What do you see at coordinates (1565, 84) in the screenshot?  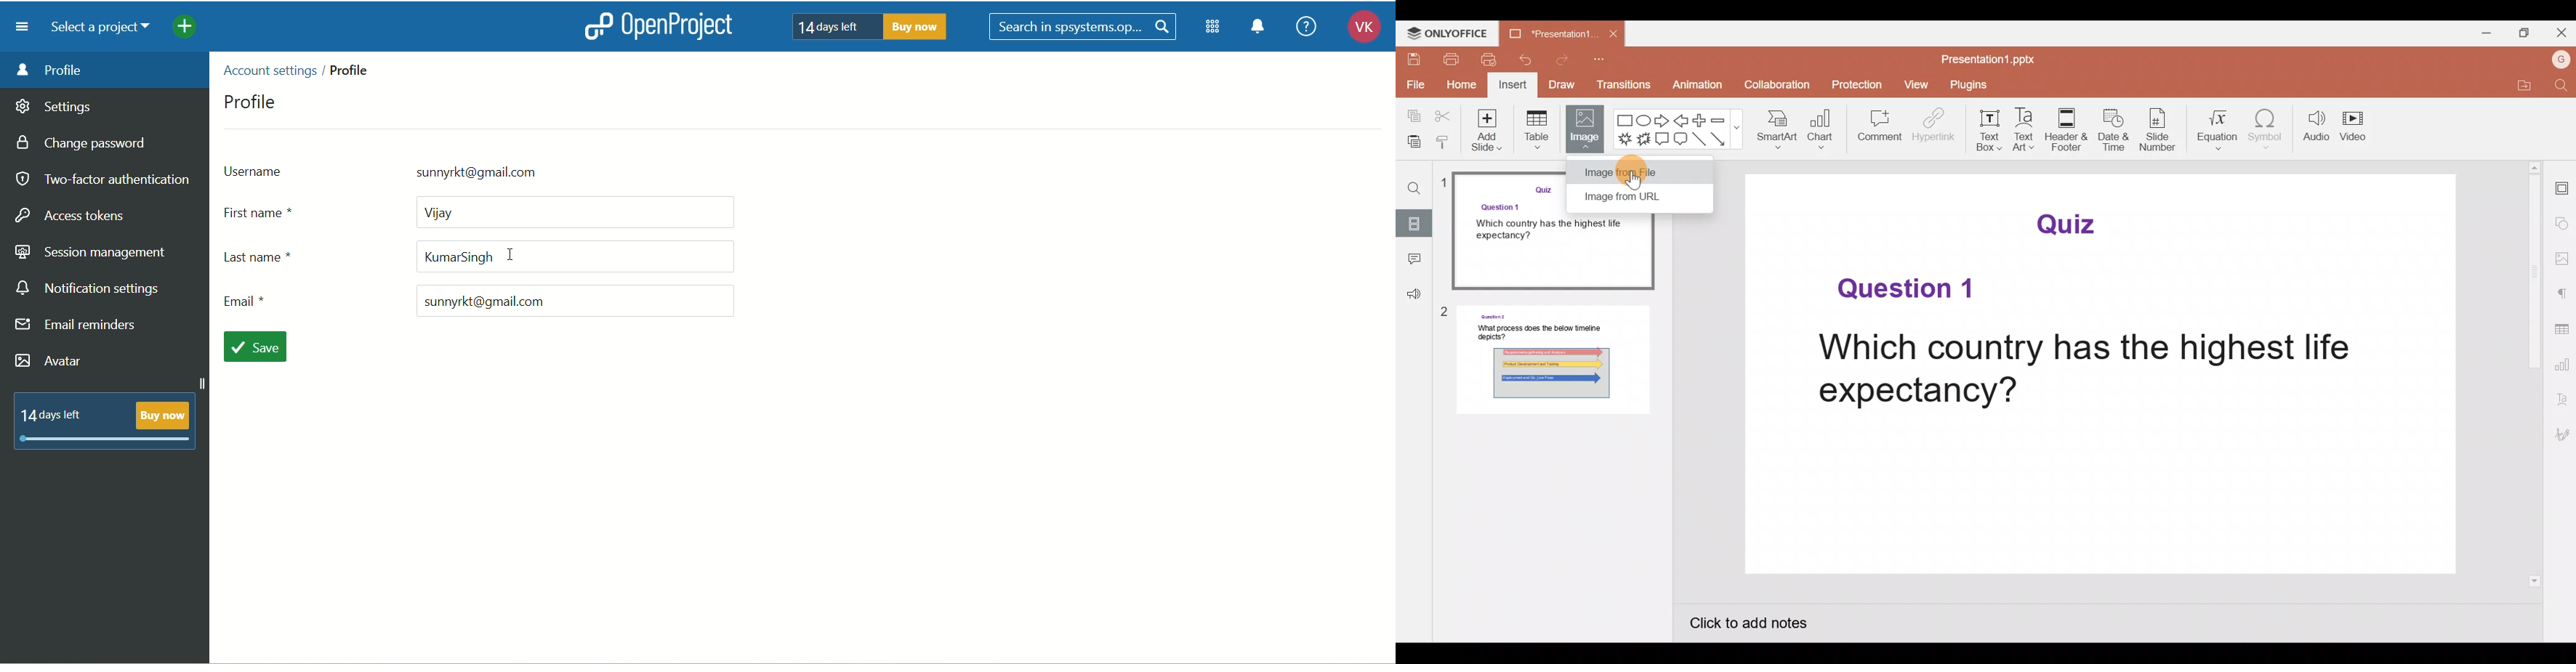 I see `Draw` at bounding box center [1565, 84].